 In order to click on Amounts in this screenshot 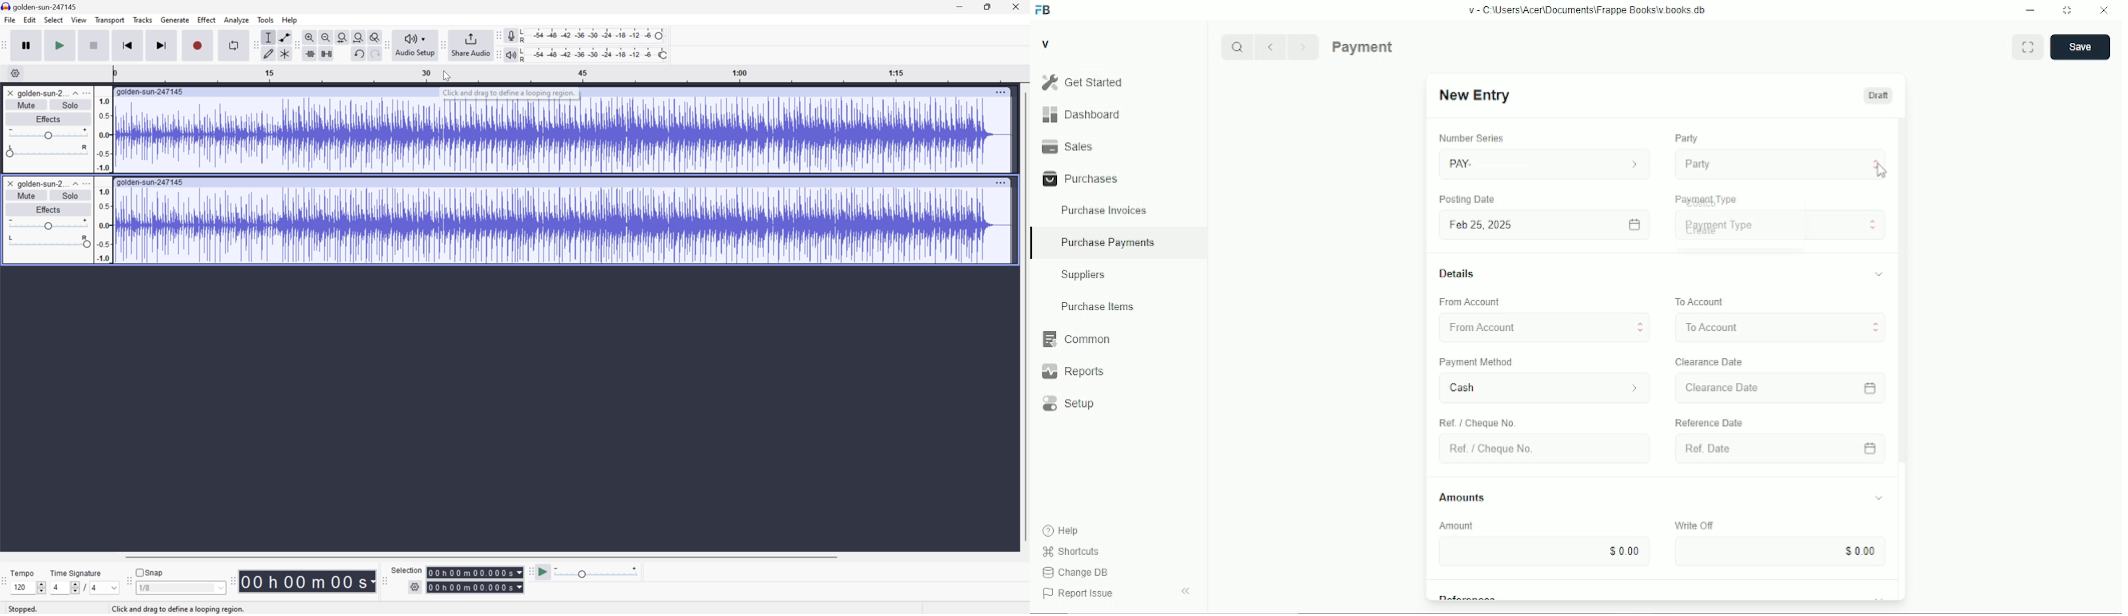, I will do `click(1463, 493)`.